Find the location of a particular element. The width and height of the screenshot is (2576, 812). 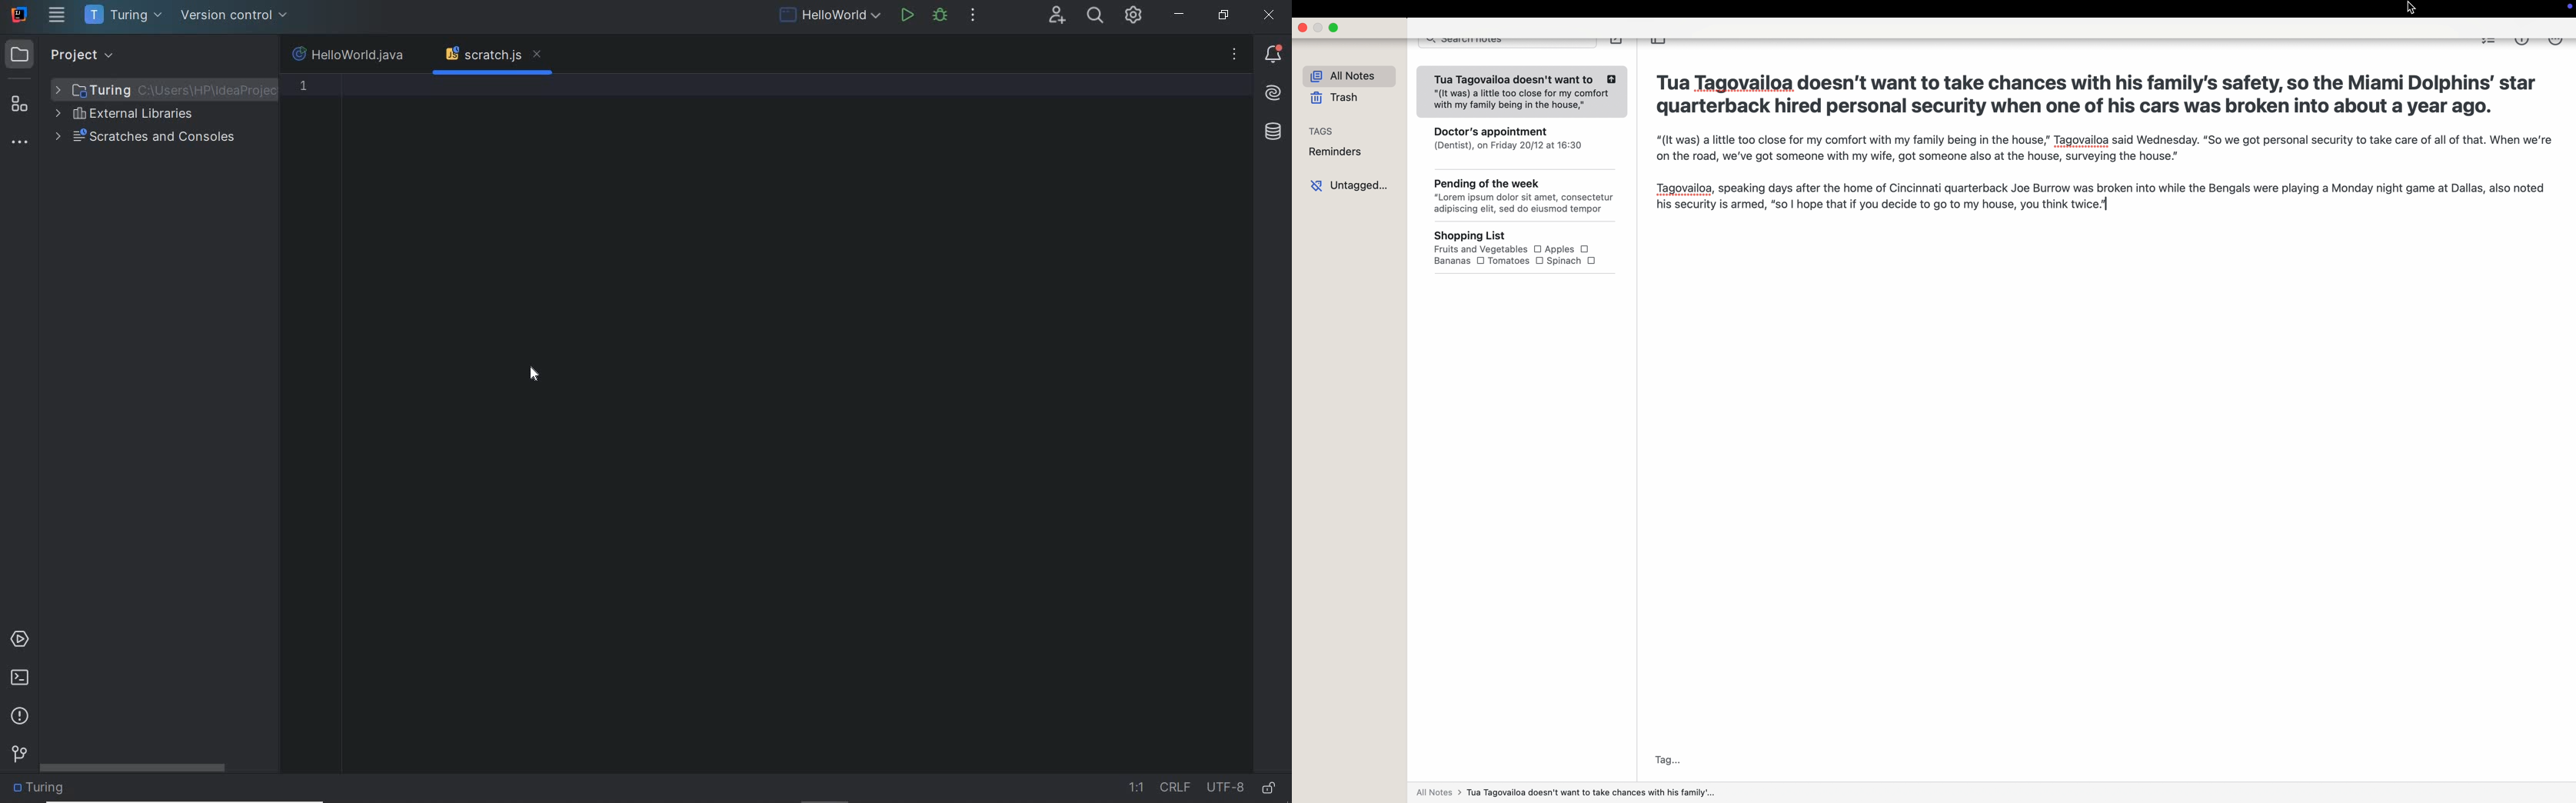

minimize is located at coordinates (1318, 31).